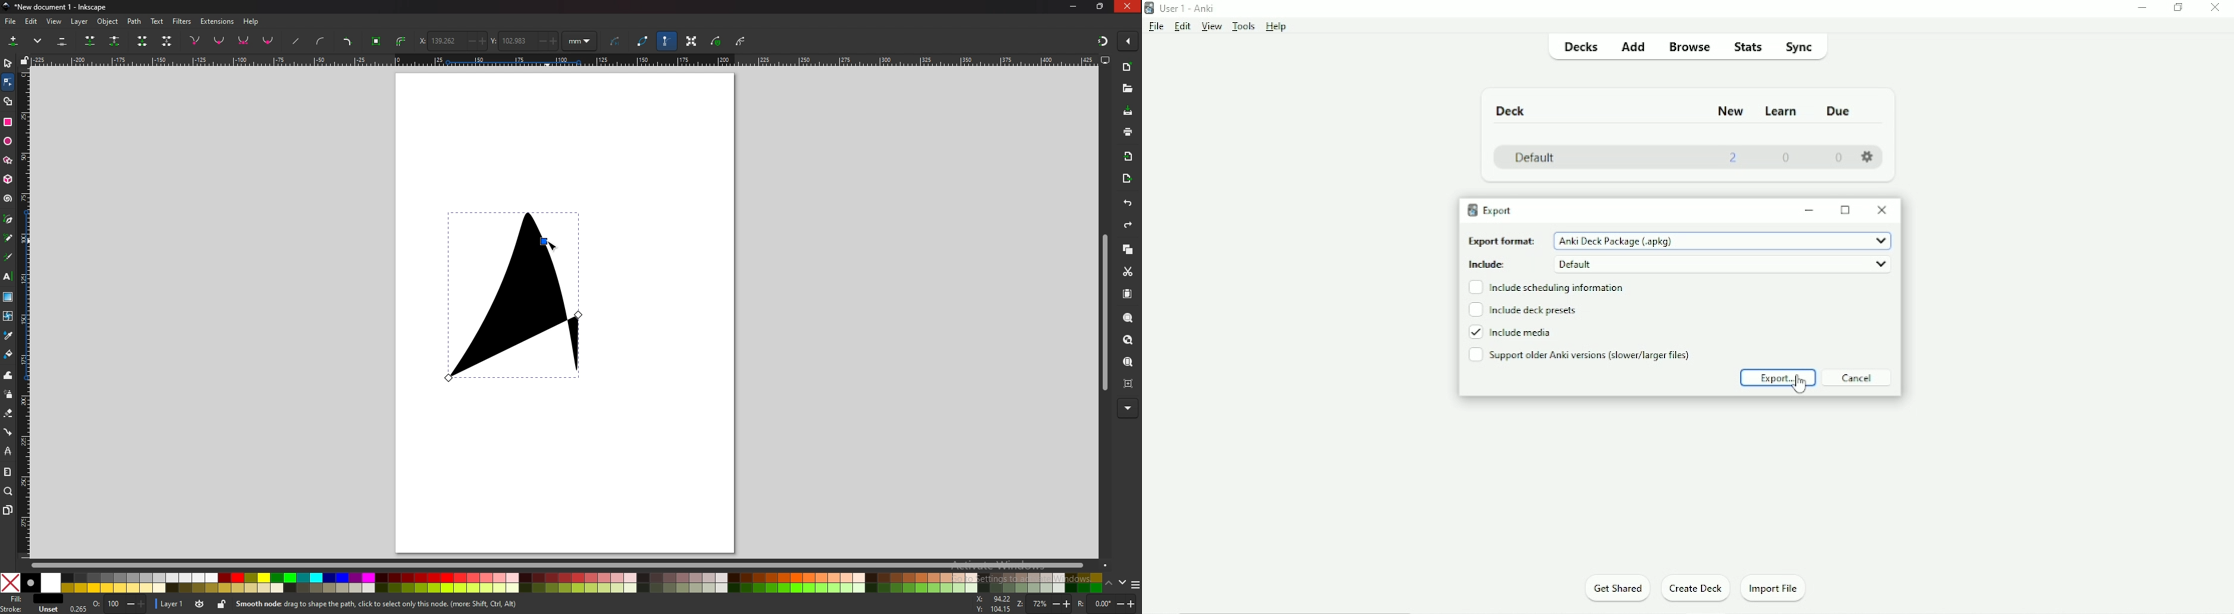  What do you see at coordinates (1577, 46) in the screenshot?
I see `Decks` at bounding box center [1577, 46].